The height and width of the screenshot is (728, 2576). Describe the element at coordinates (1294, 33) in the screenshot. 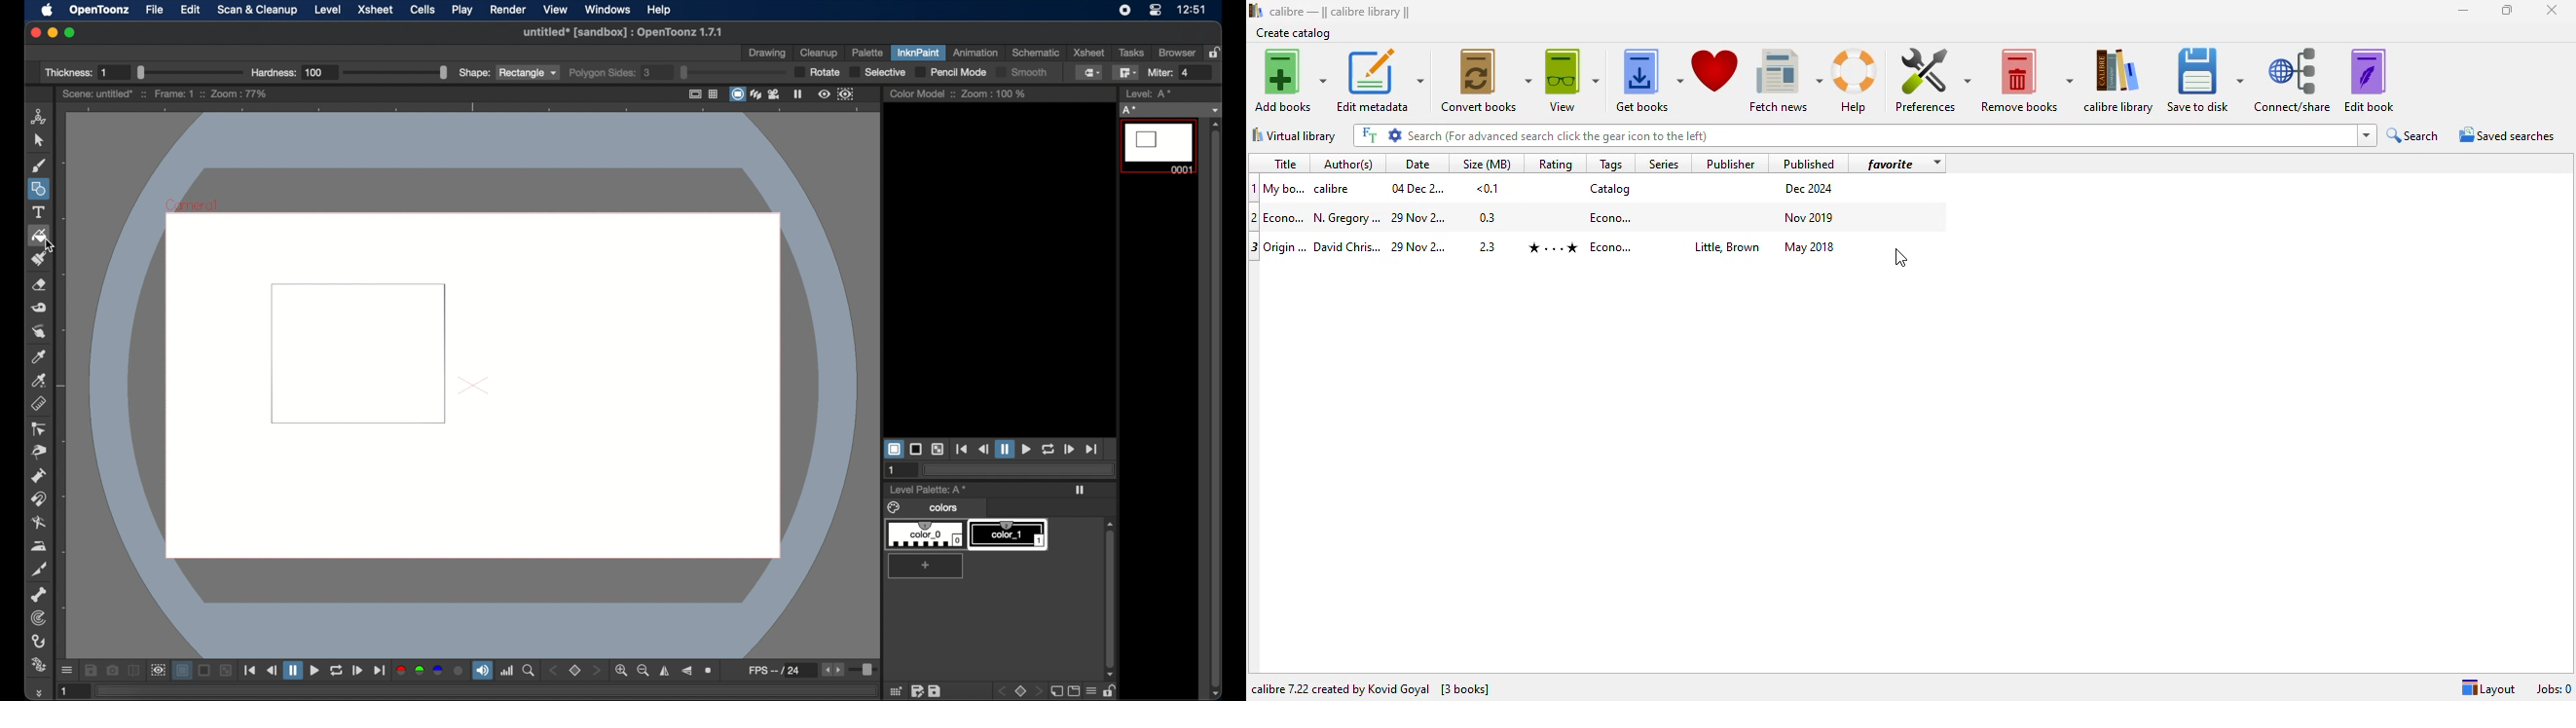

I see `create catalog` at that location.